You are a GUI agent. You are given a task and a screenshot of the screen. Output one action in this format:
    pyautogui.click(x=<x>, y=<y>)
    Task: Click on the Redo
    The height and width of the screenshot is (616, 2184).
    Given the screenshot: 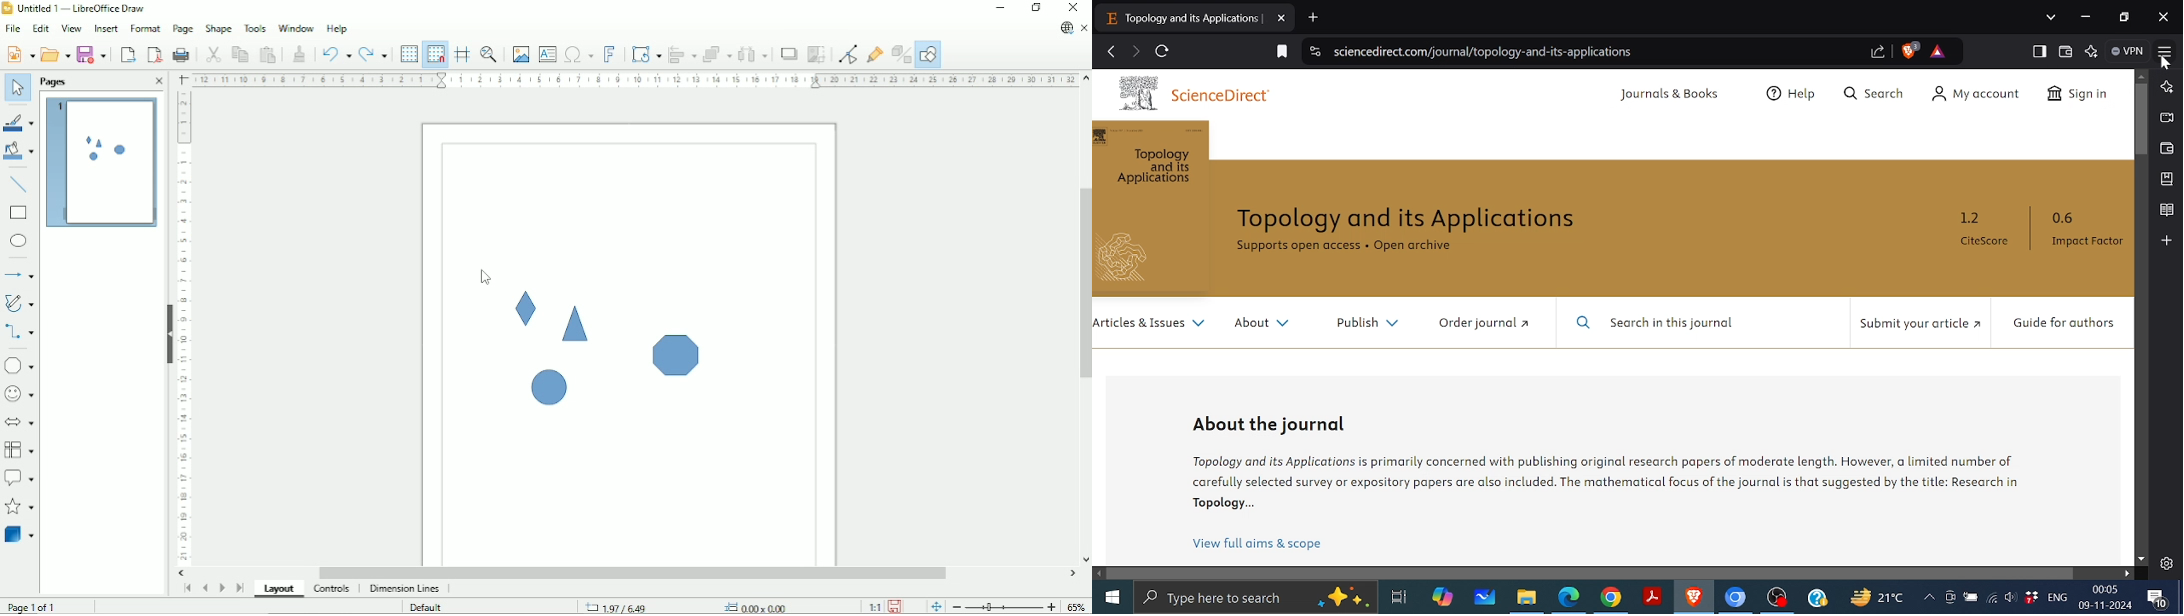 What is the action you would take?
    pyautogui.click(x=374, y=55)
    